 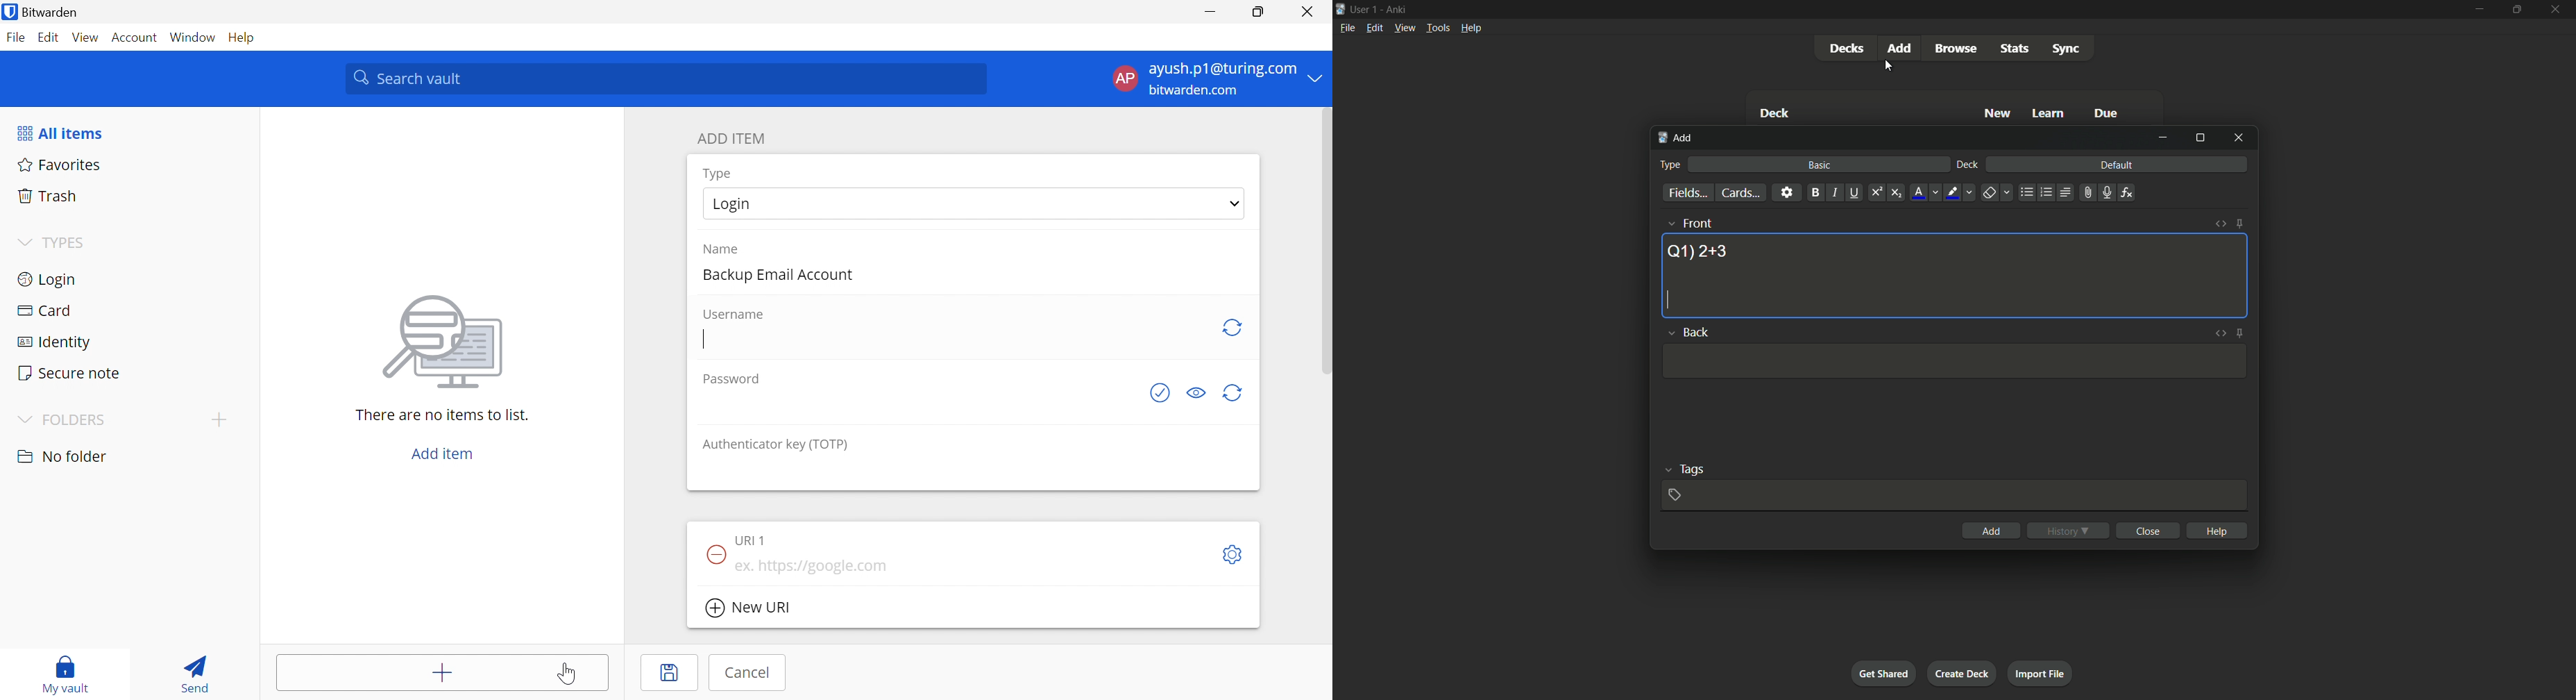 What do you see at coordinates (1956, 49) in the screenshot?
I see `browse` at bounding box center [1956, 49].